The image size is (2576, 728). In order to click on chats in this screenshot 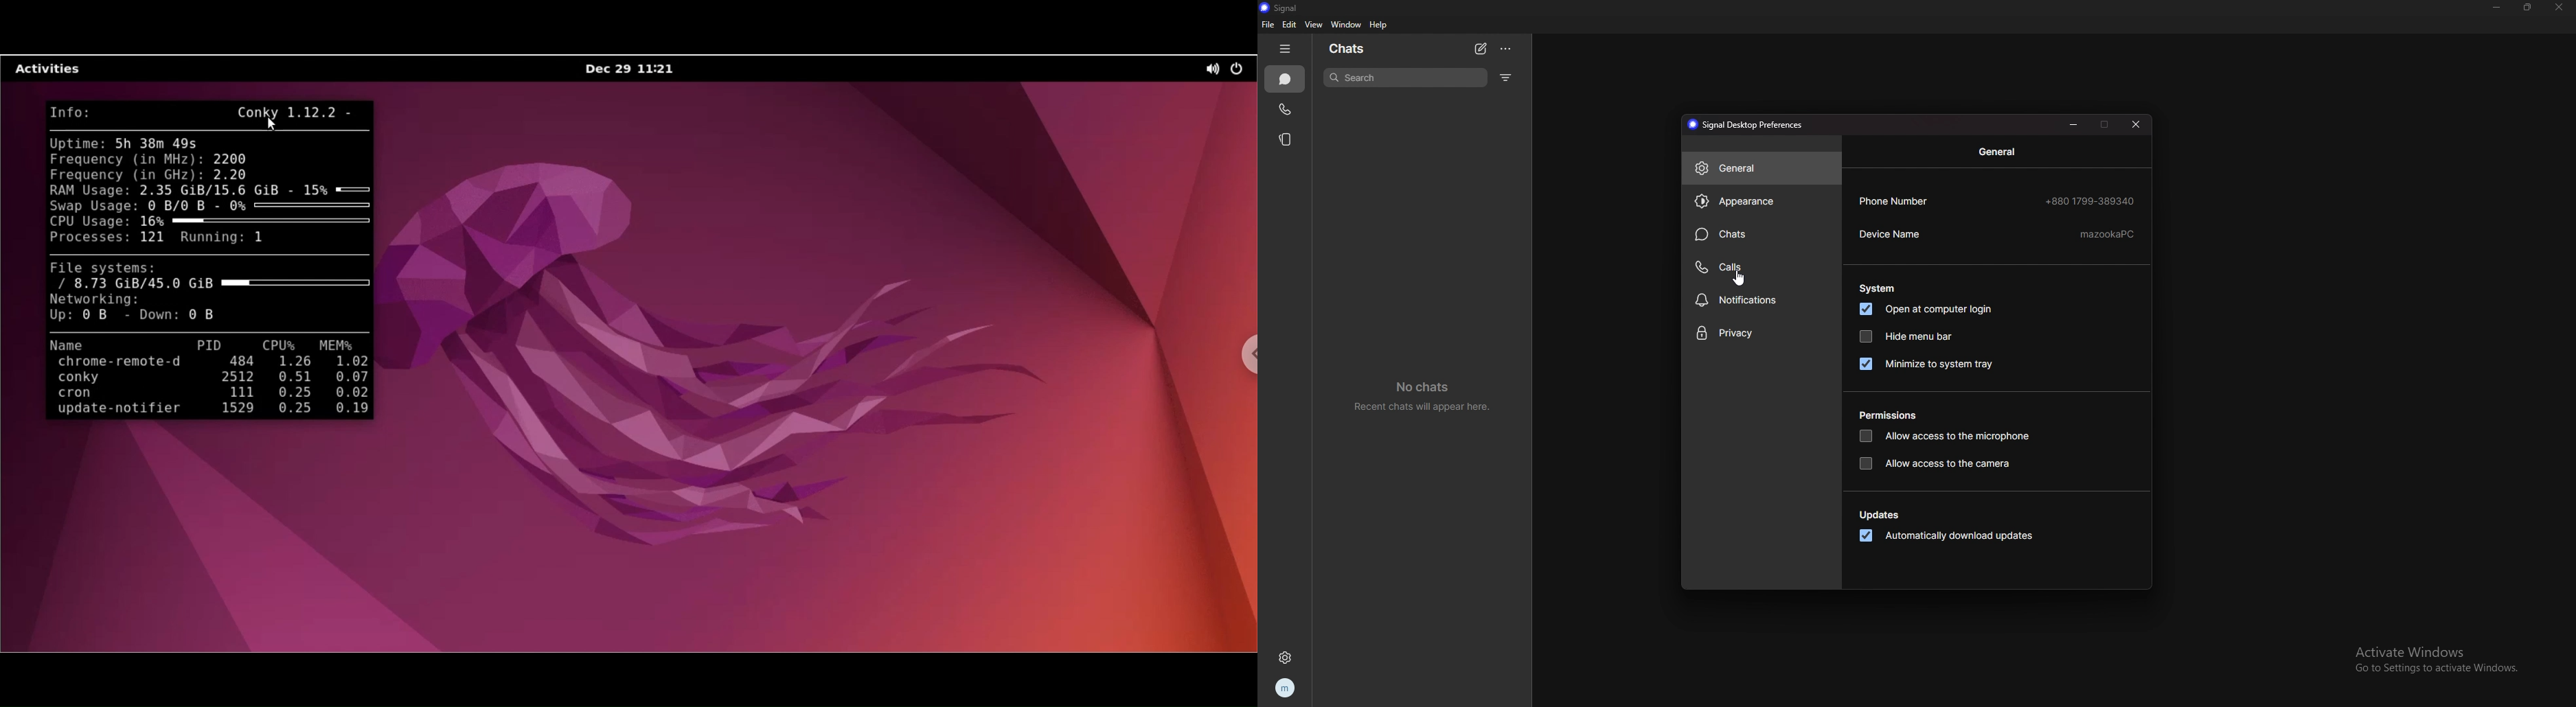, I will do `click(1762, 233)`.